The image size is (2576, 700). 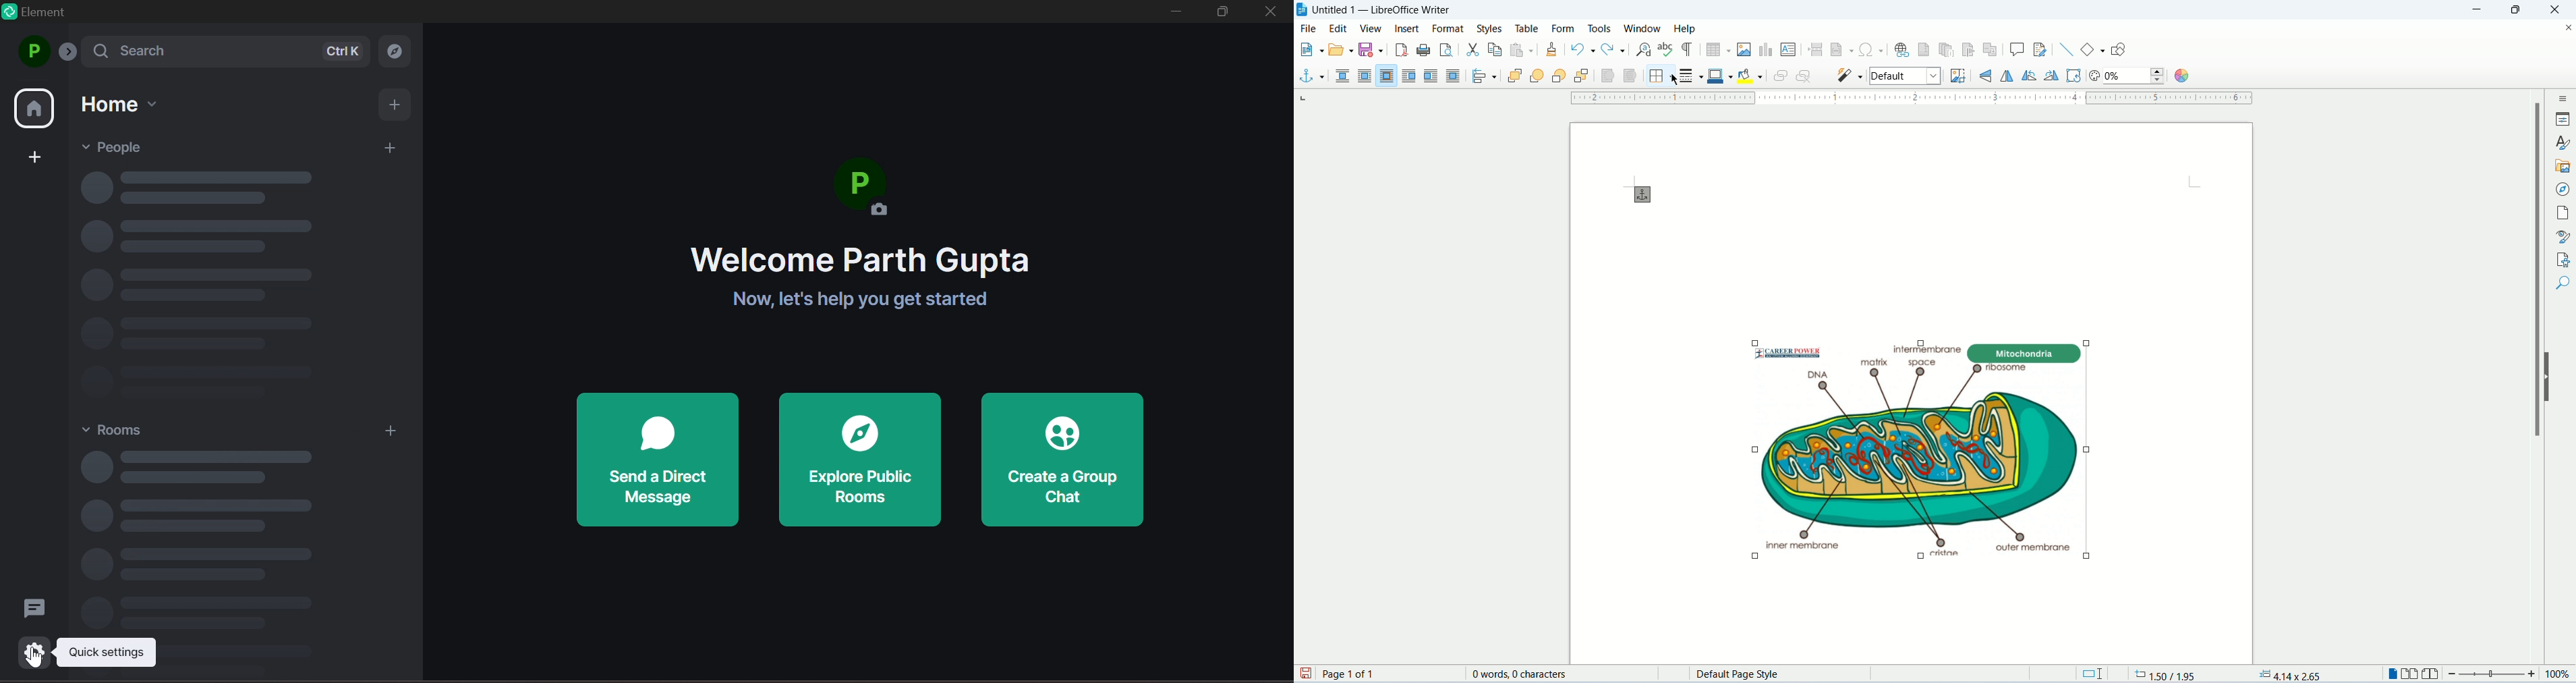 I want to click on redo, so click(x=1614, y=49).